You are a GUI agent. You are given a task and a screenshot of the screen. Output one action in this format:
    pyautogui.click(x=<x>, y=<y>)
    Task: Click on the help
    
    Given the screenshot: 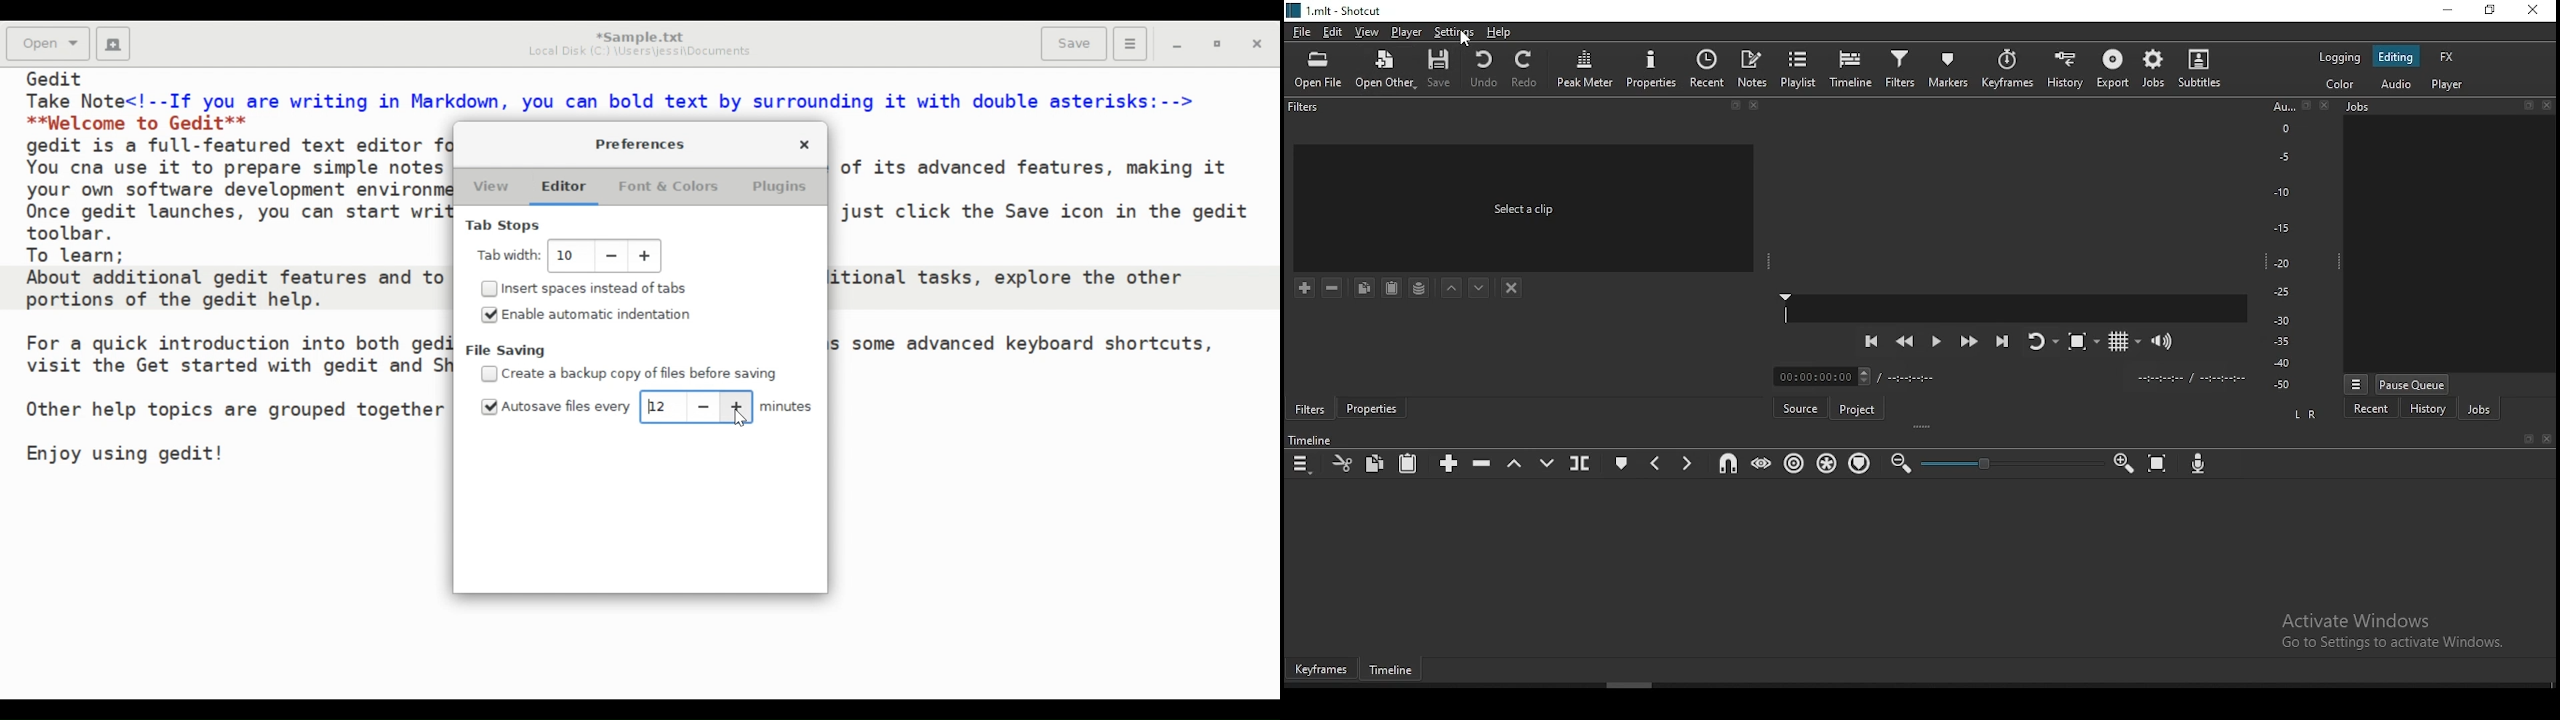 What is the action you would take?
    pyautogui.click(x=1500, y=32)
    